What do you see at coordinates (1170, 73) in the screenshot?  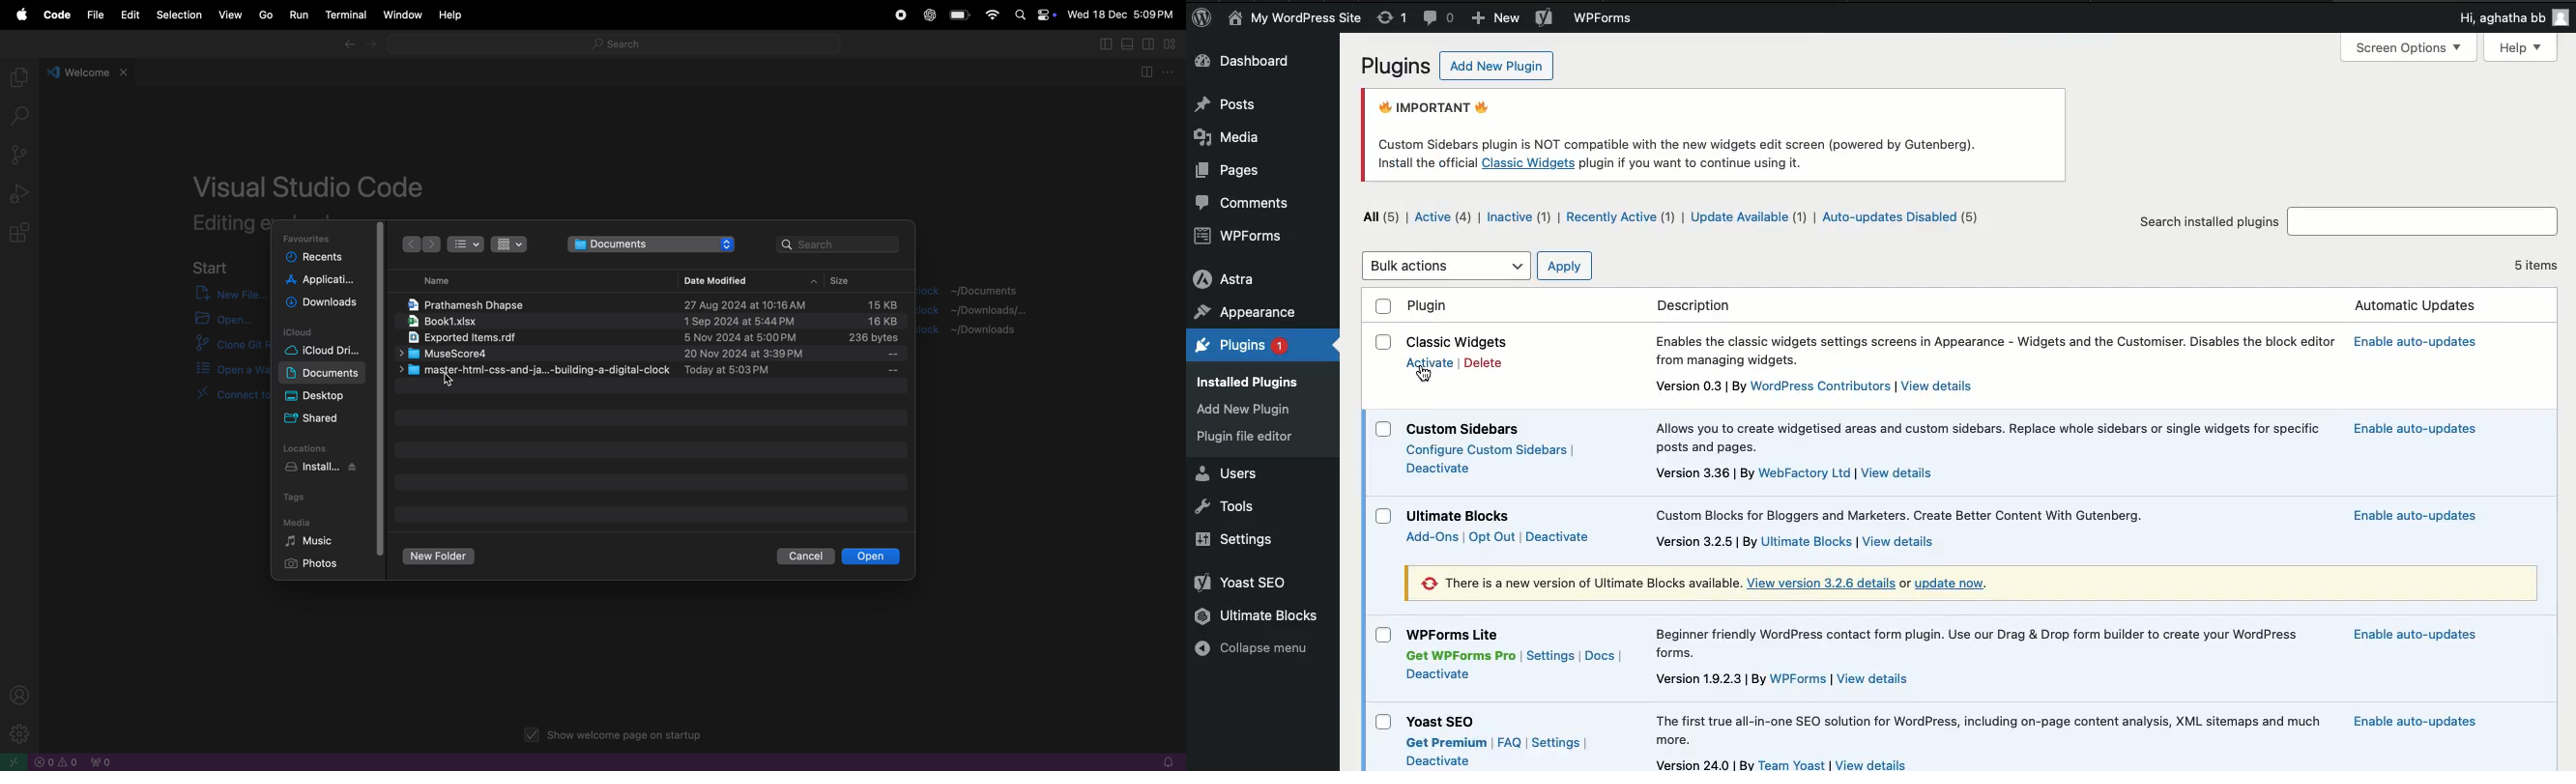 I see `options` at bounding box center [1170, 73].